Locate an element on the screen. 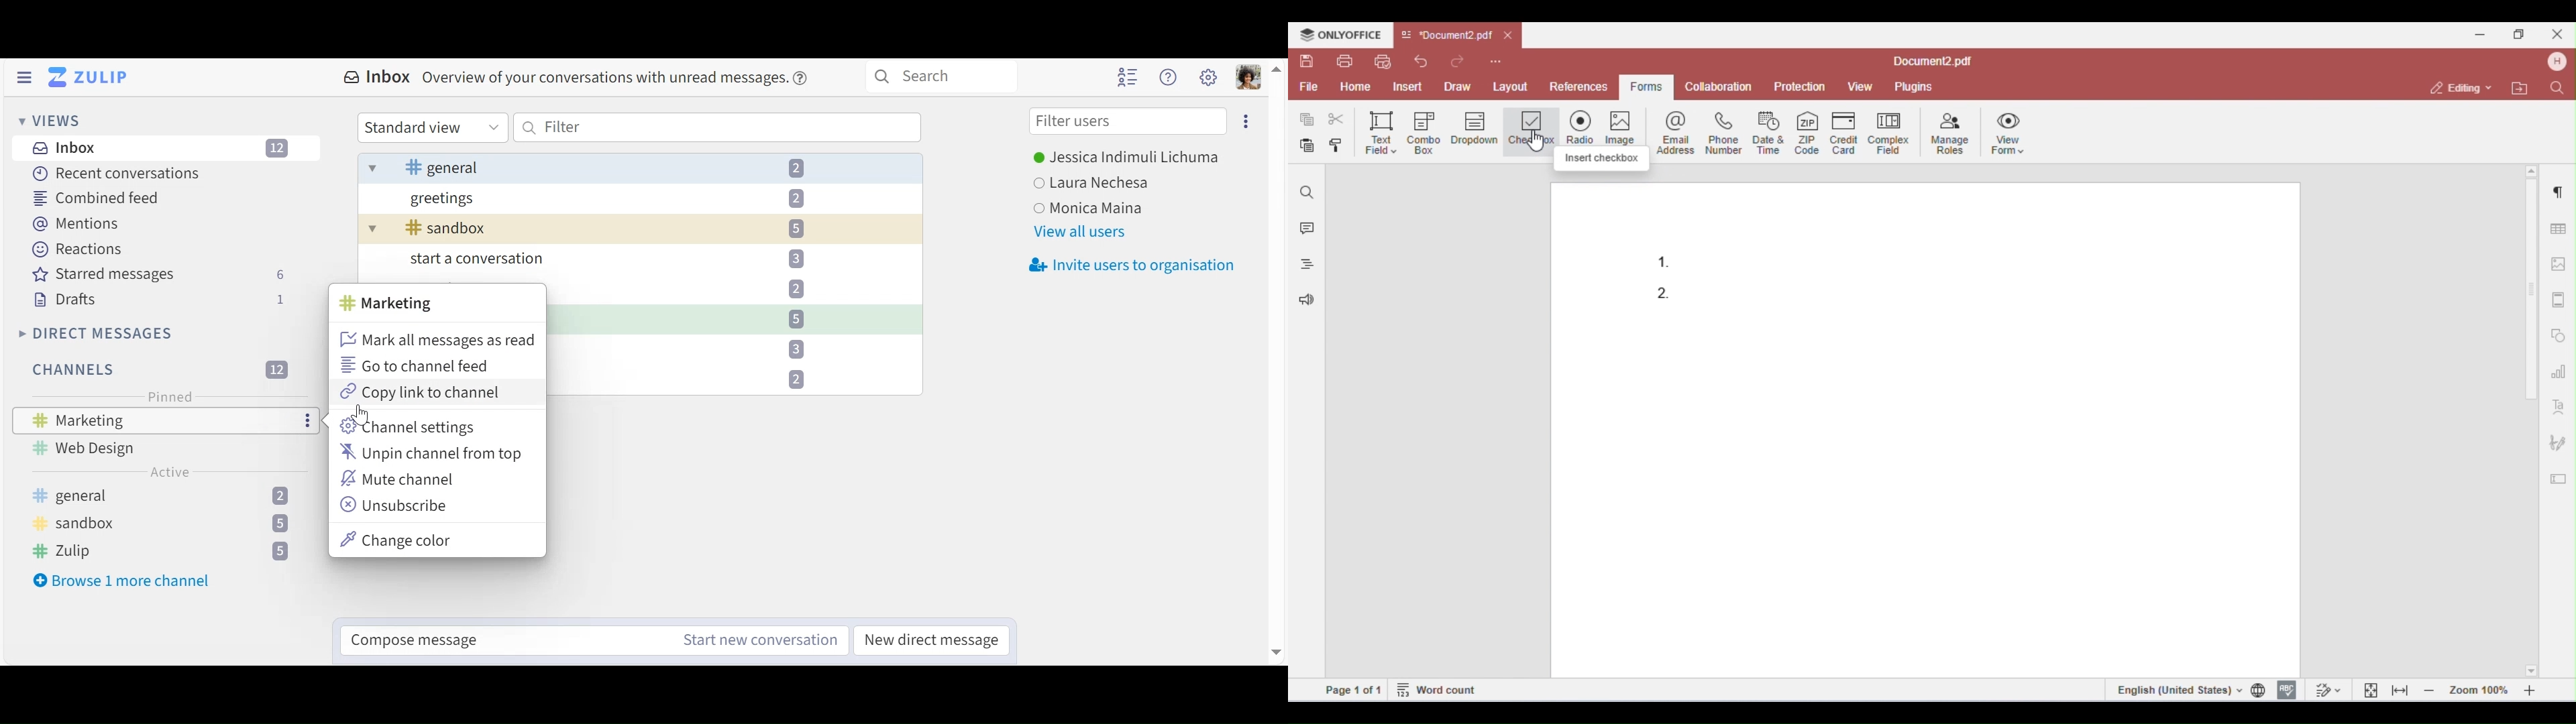  Recent Conversation is located at coordinates (119, 175).